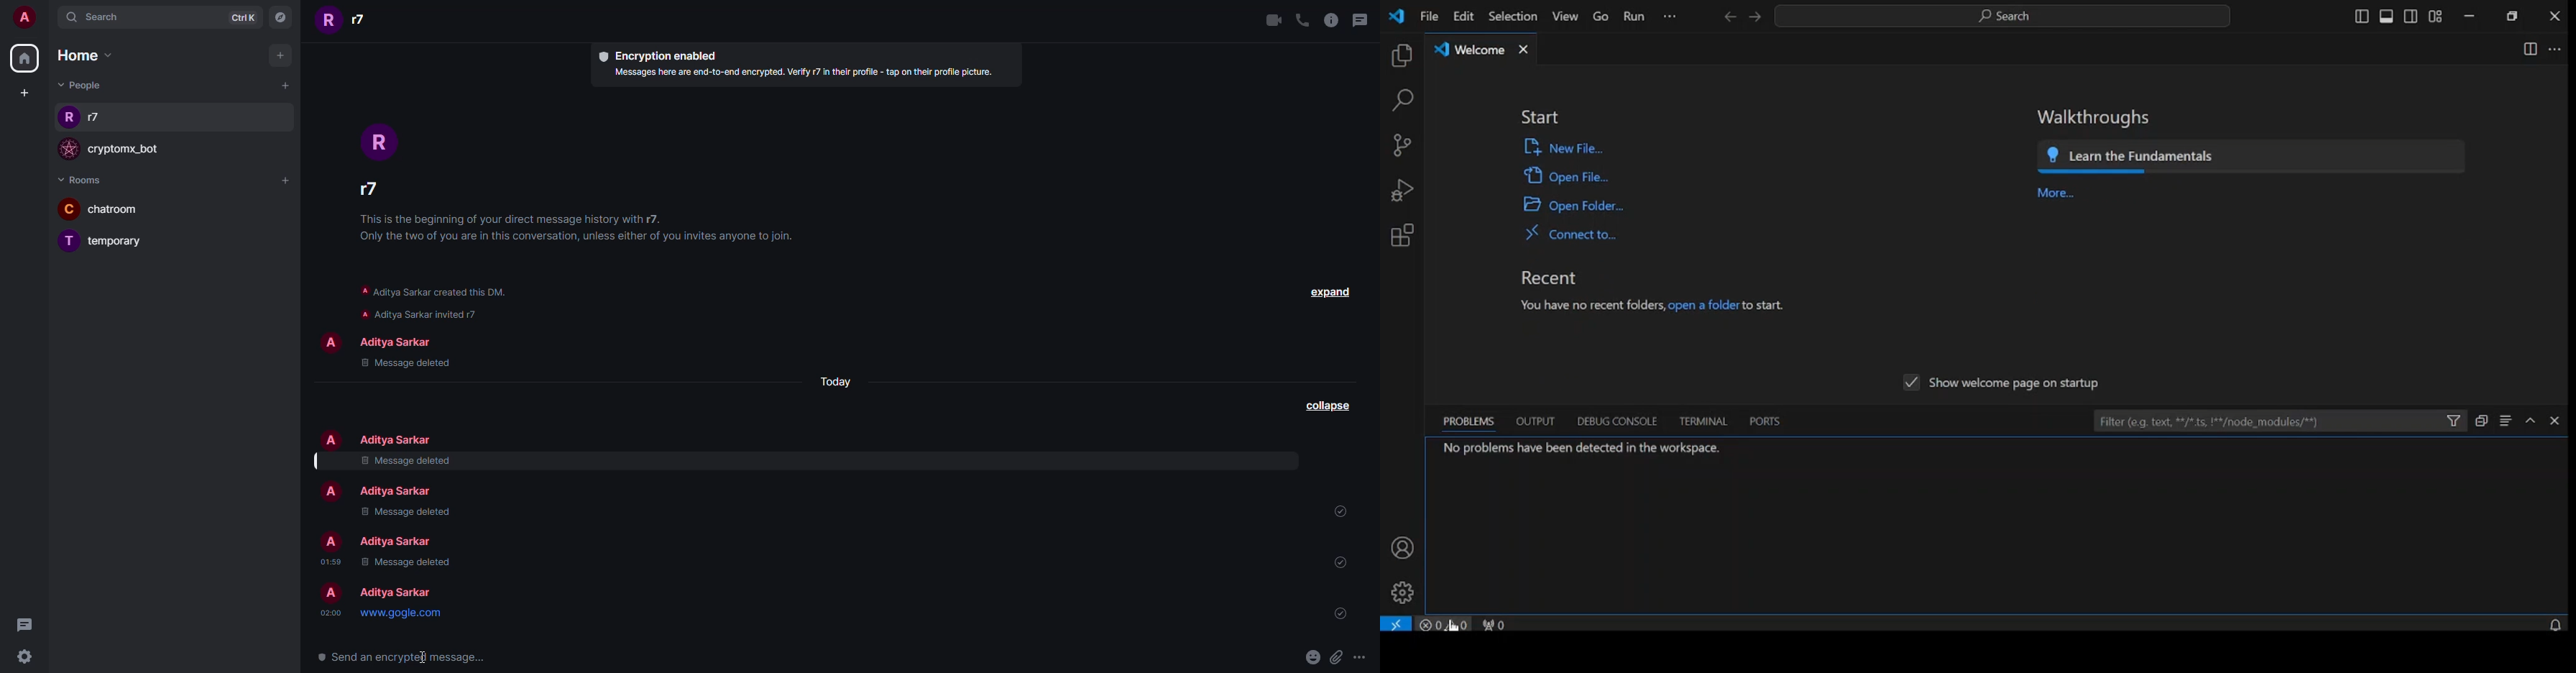  Describe the element at coordinates (69, 150) in the screenshot. I see `profile` at that location.